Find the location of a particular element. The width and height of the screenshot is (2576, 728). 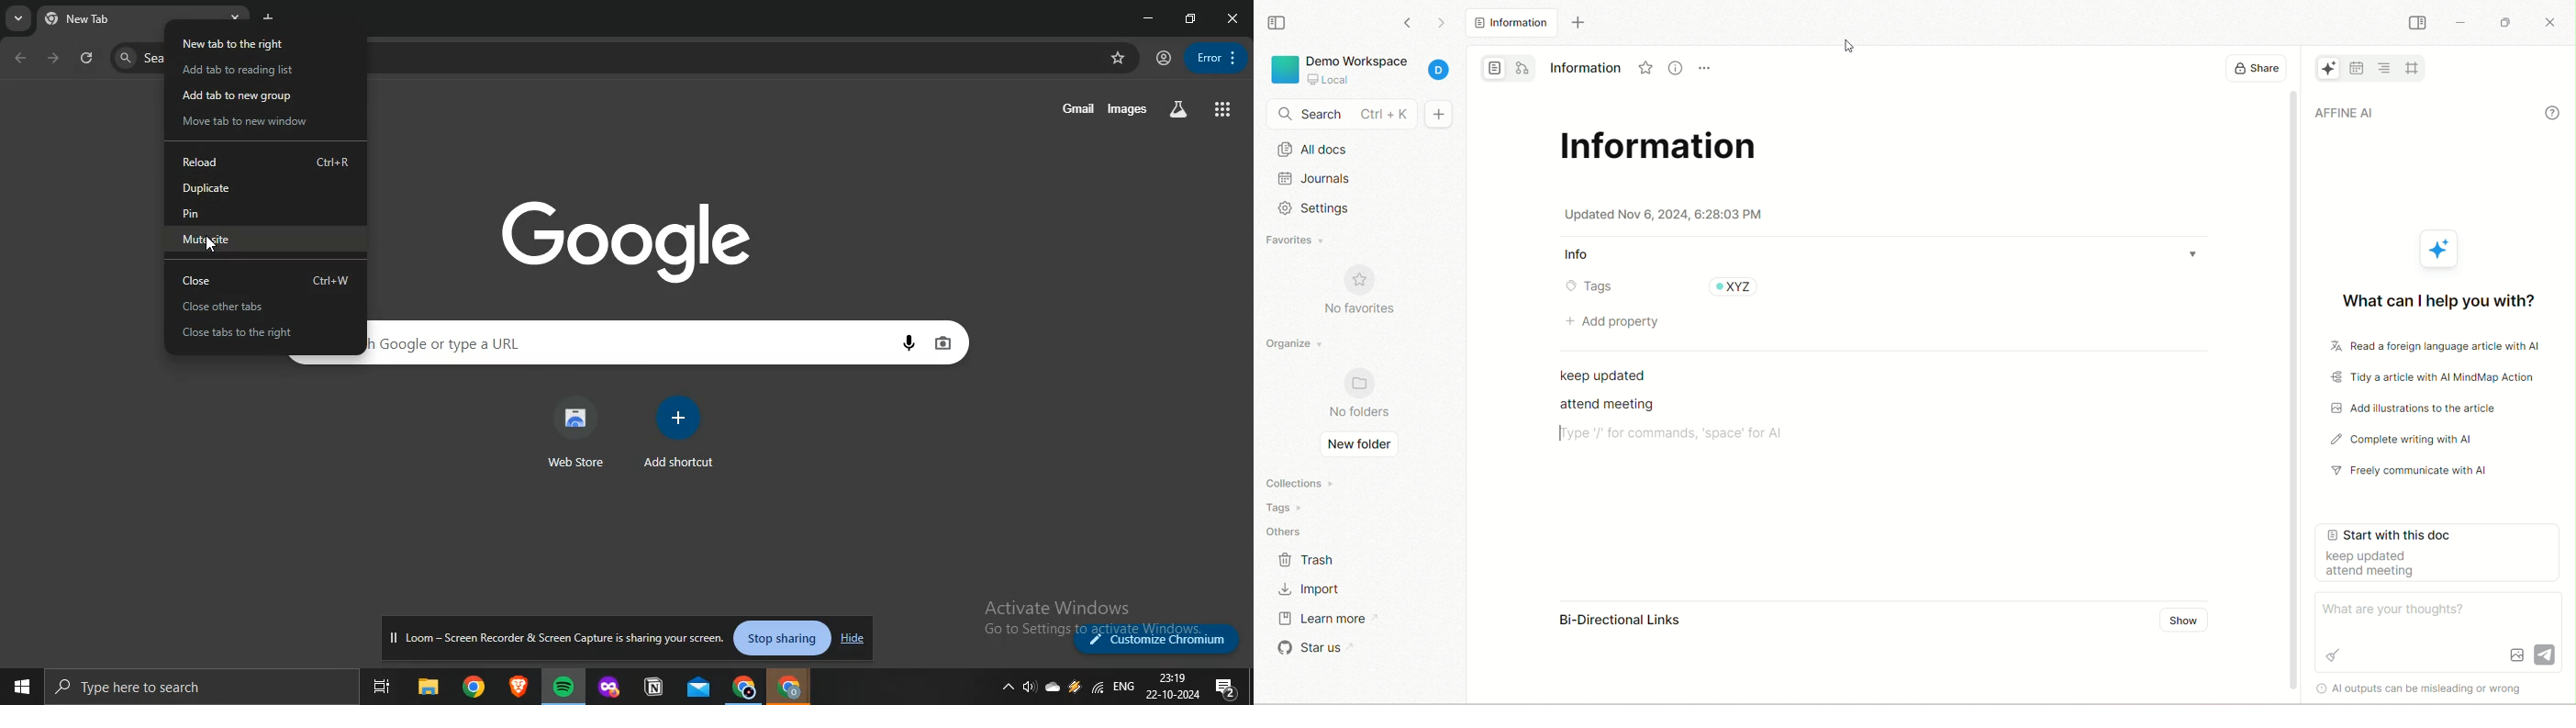

collapse sidebar is located at coordinates (2417, 22).